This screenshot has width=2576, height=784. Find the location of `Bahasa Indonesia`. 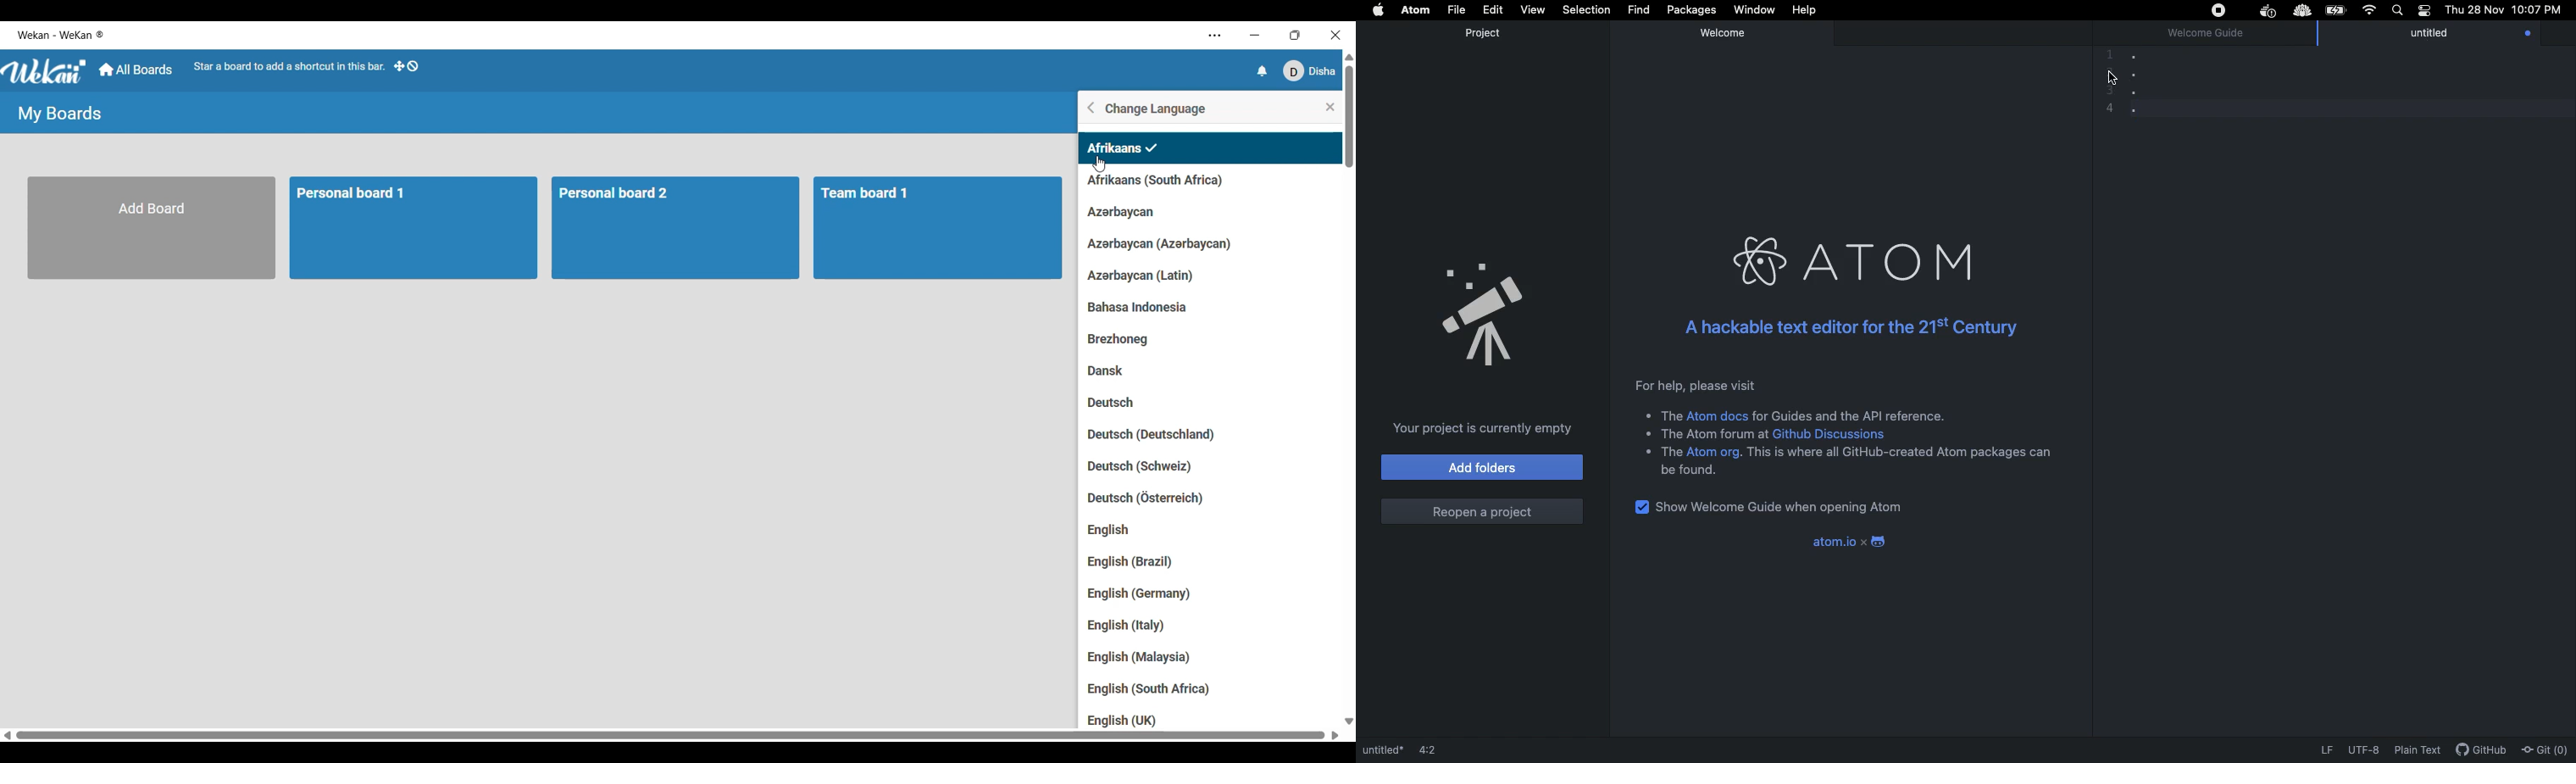

Bahasa Indonesia is located at coordinates (1157, 309).